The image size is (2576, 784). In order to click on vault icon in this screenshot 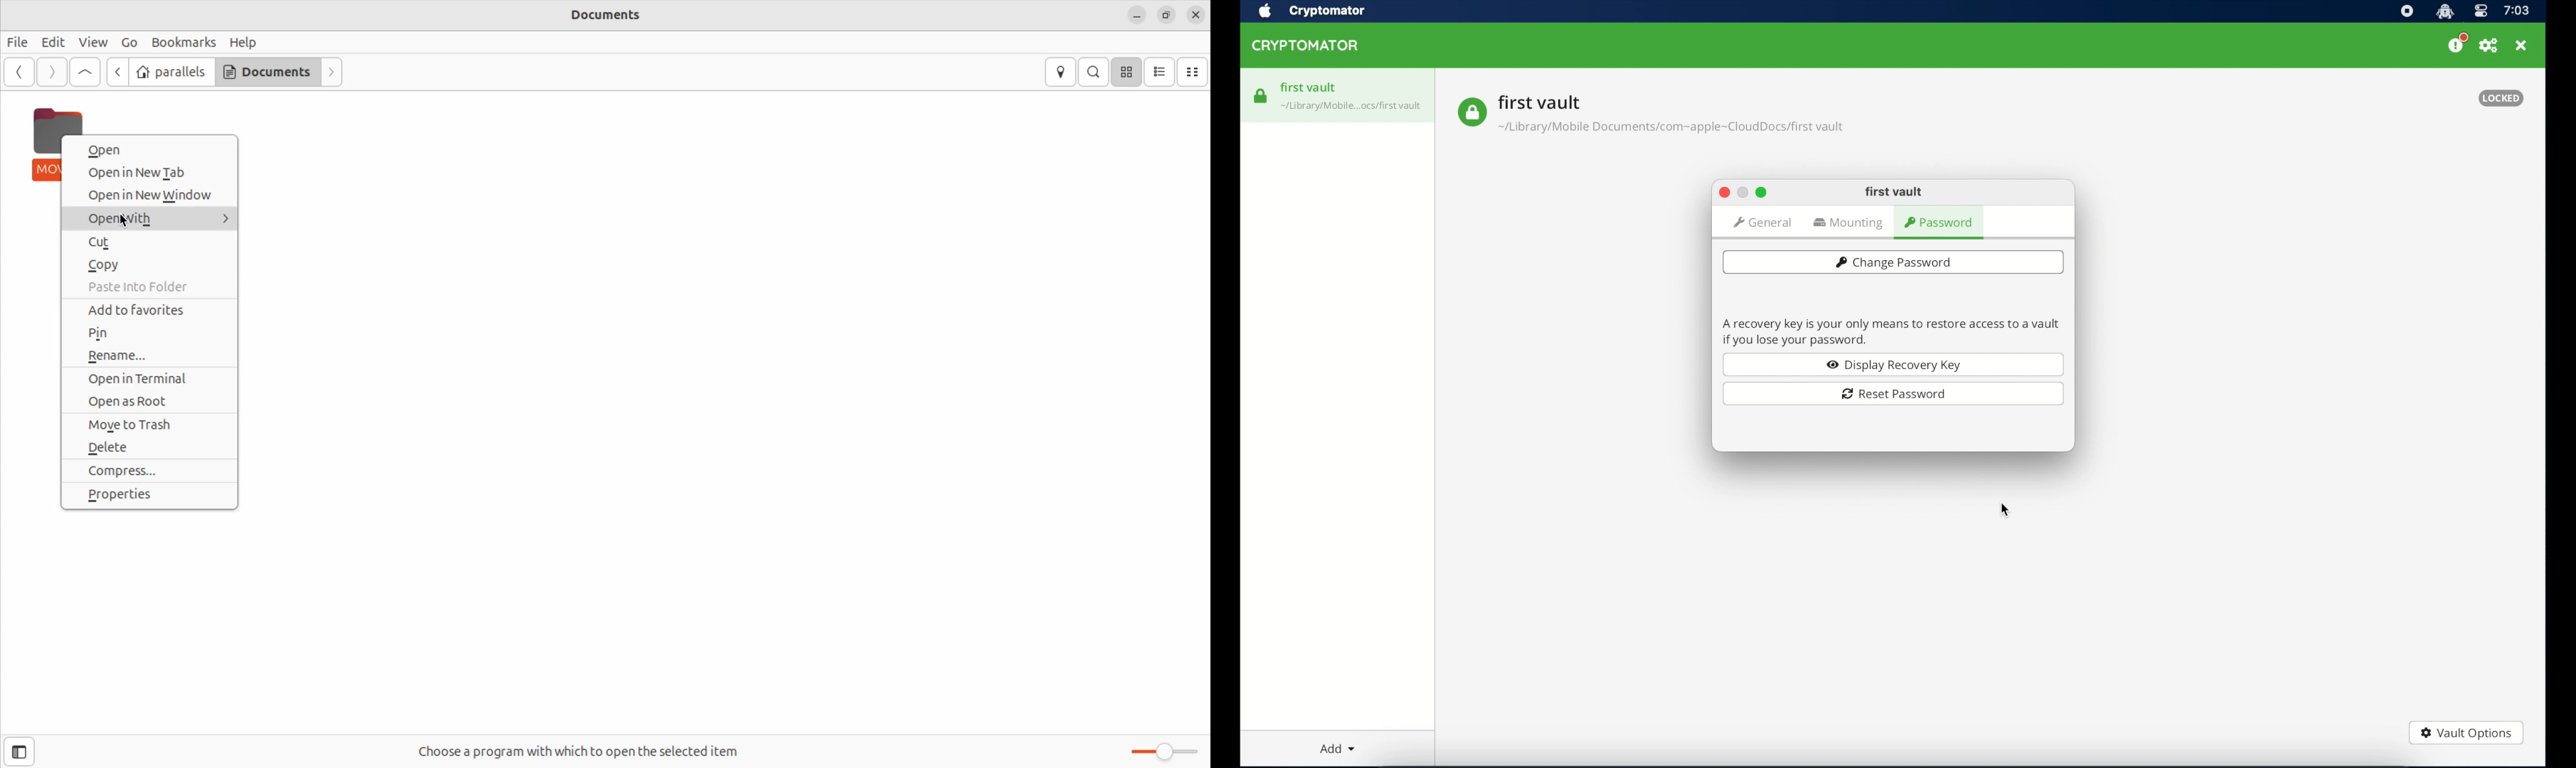, I will do `click(1471, 112)`.